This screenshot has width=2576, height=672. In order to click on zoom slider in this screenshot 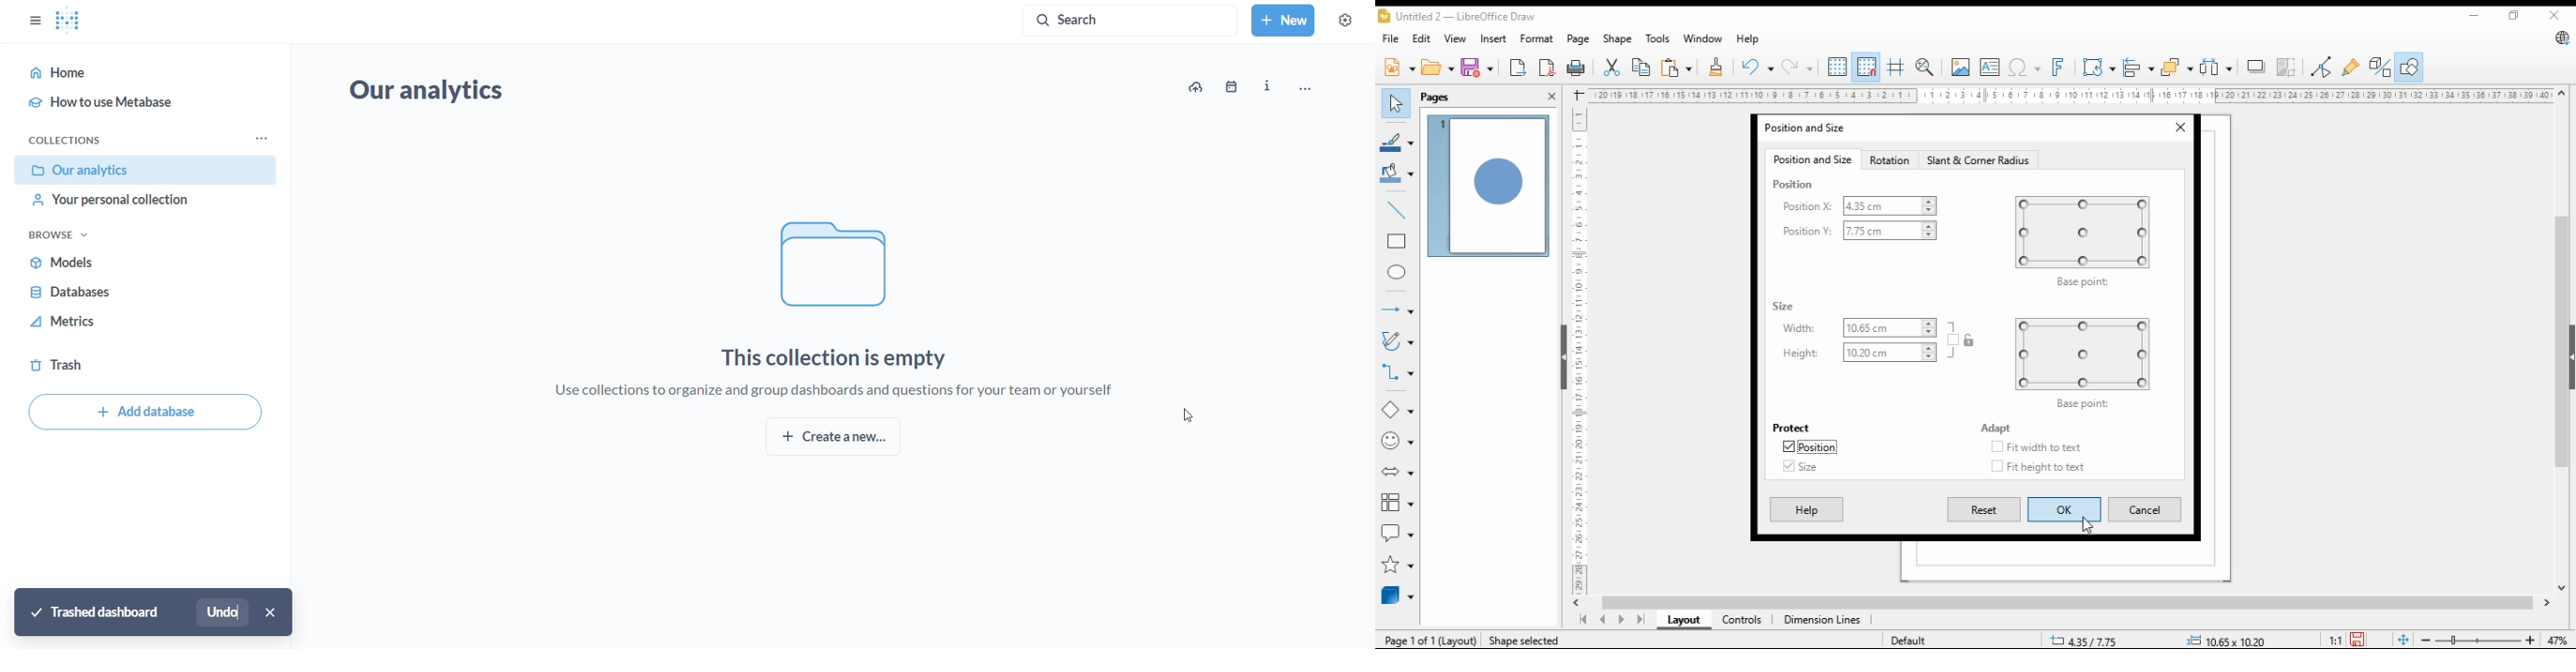, I will do `click(2478, 639)`.